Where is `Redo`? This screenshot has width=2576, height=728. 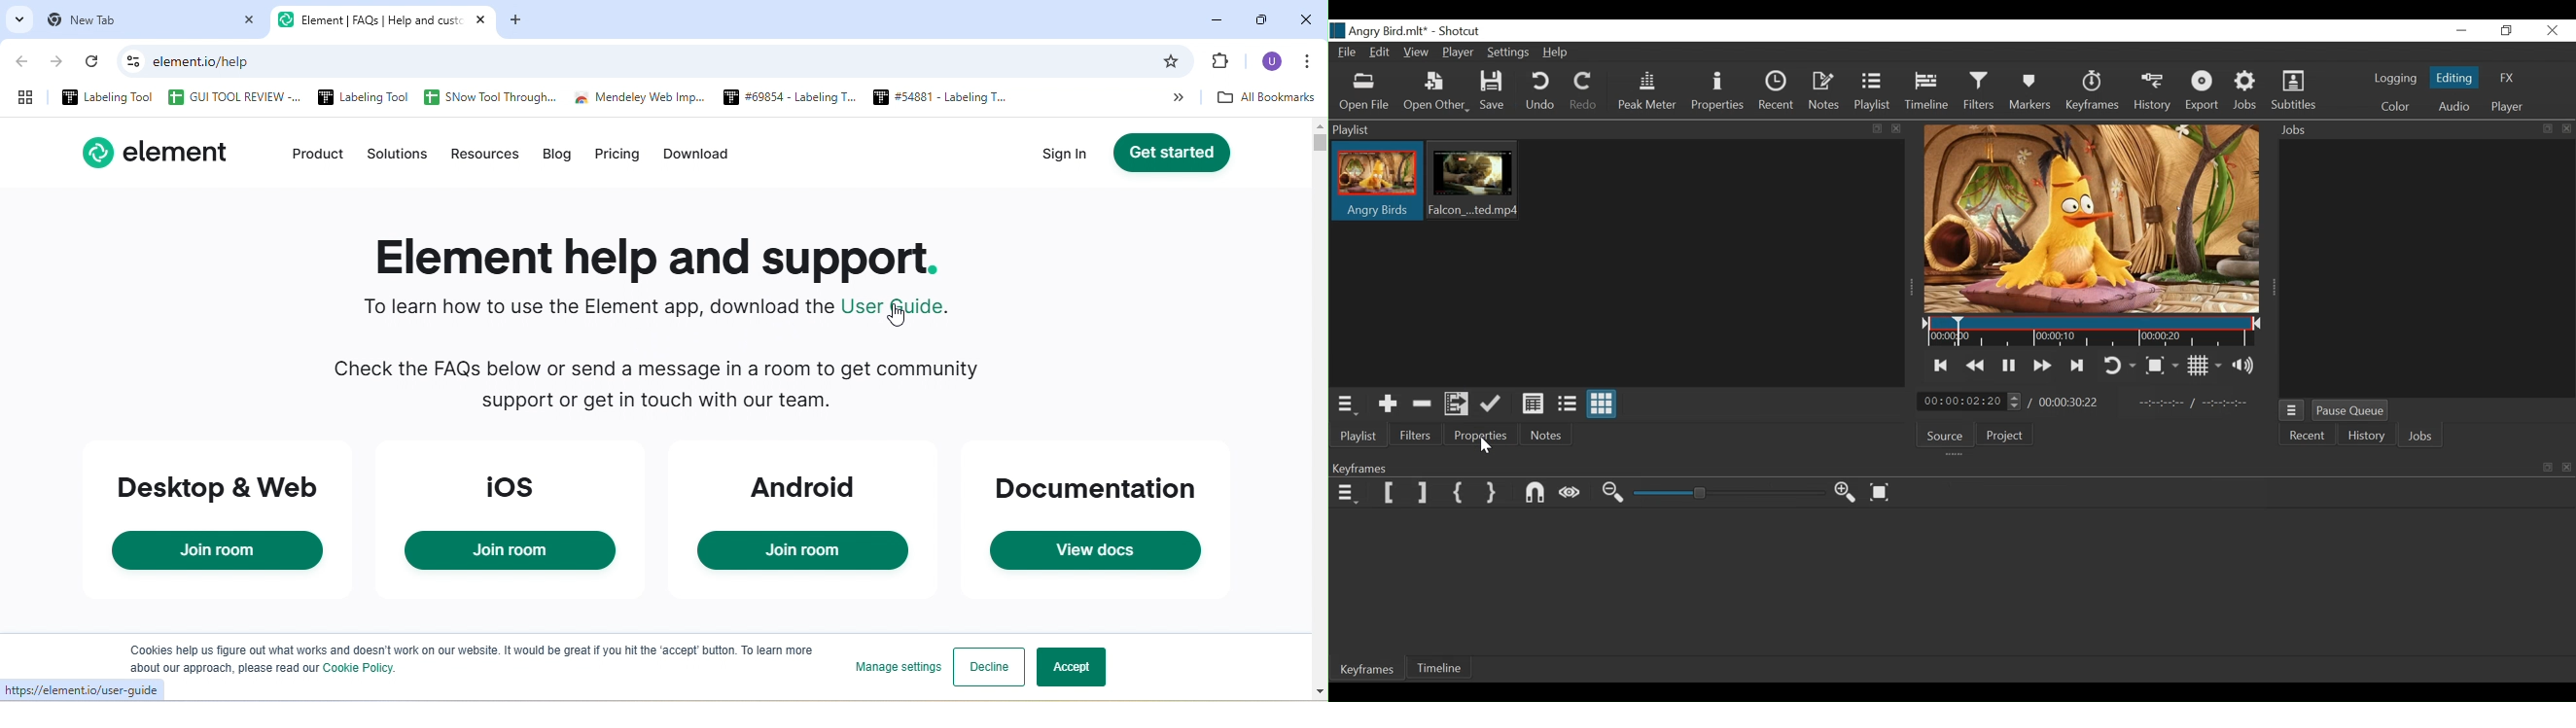 Redo is located at coordinates (1584, 94).